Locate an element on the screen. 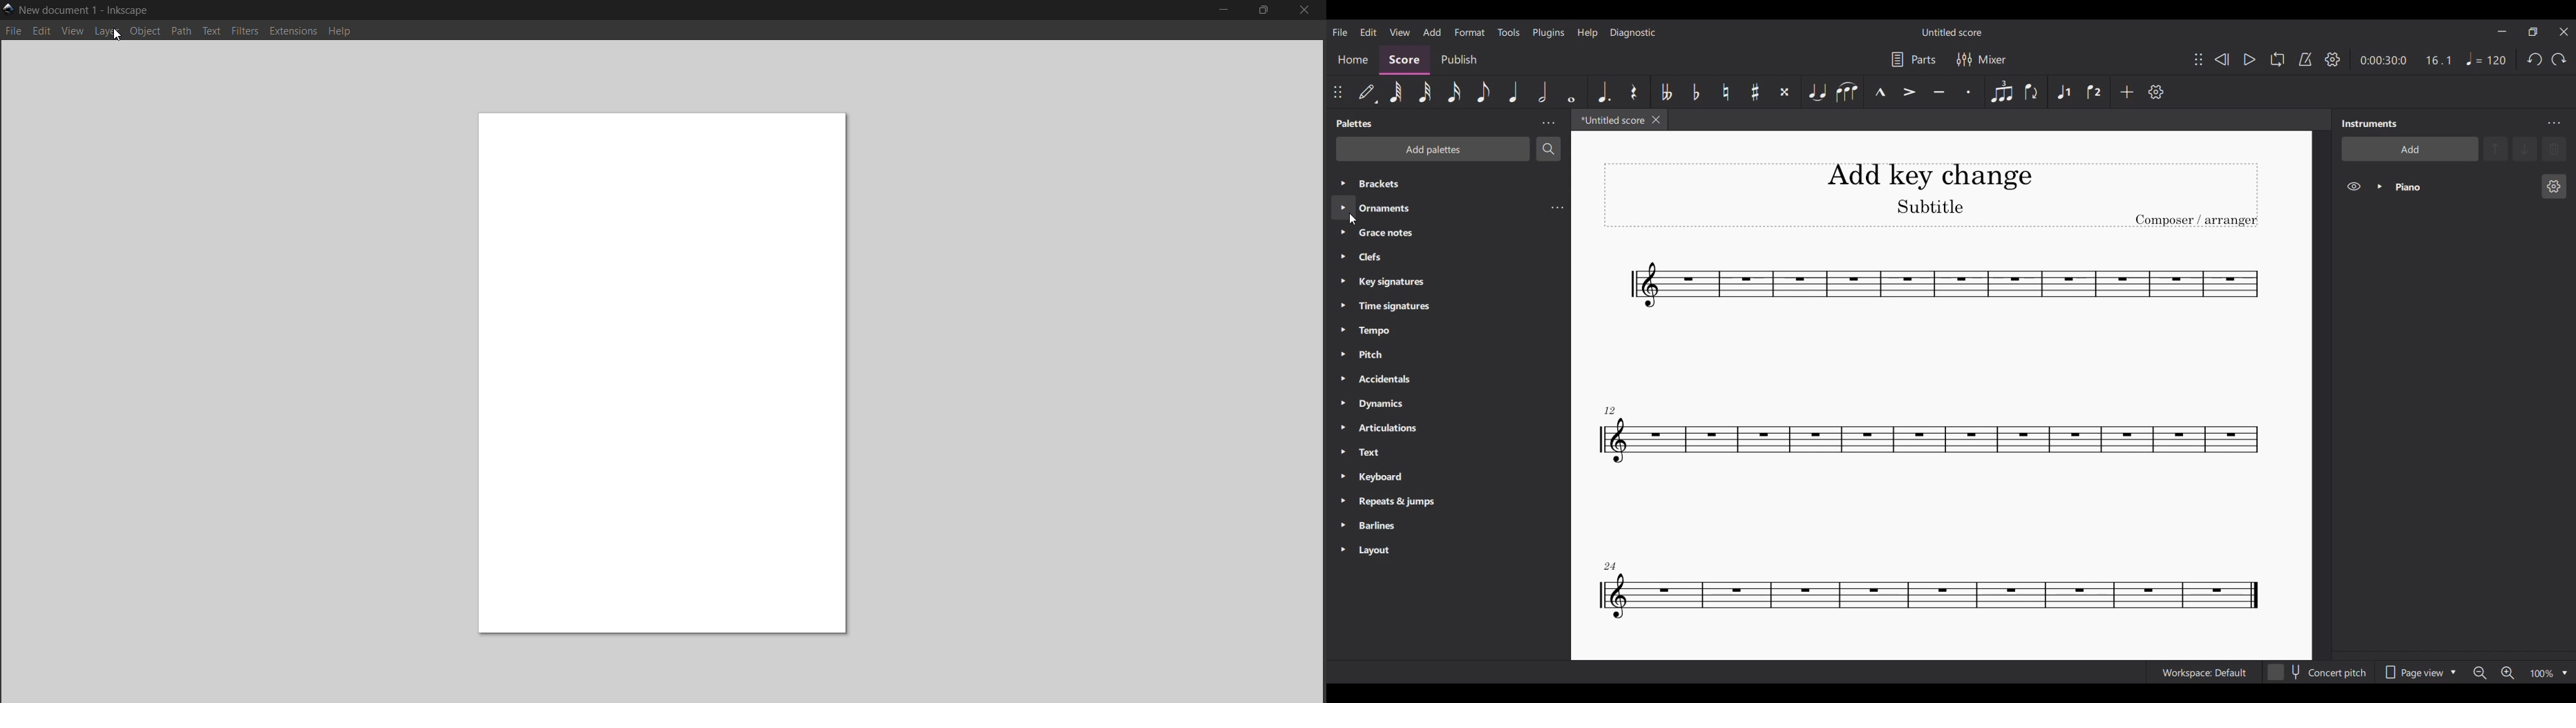 This screenshot has width=2576, height=728. Plugins menu is located at coordinates (1548, 32).